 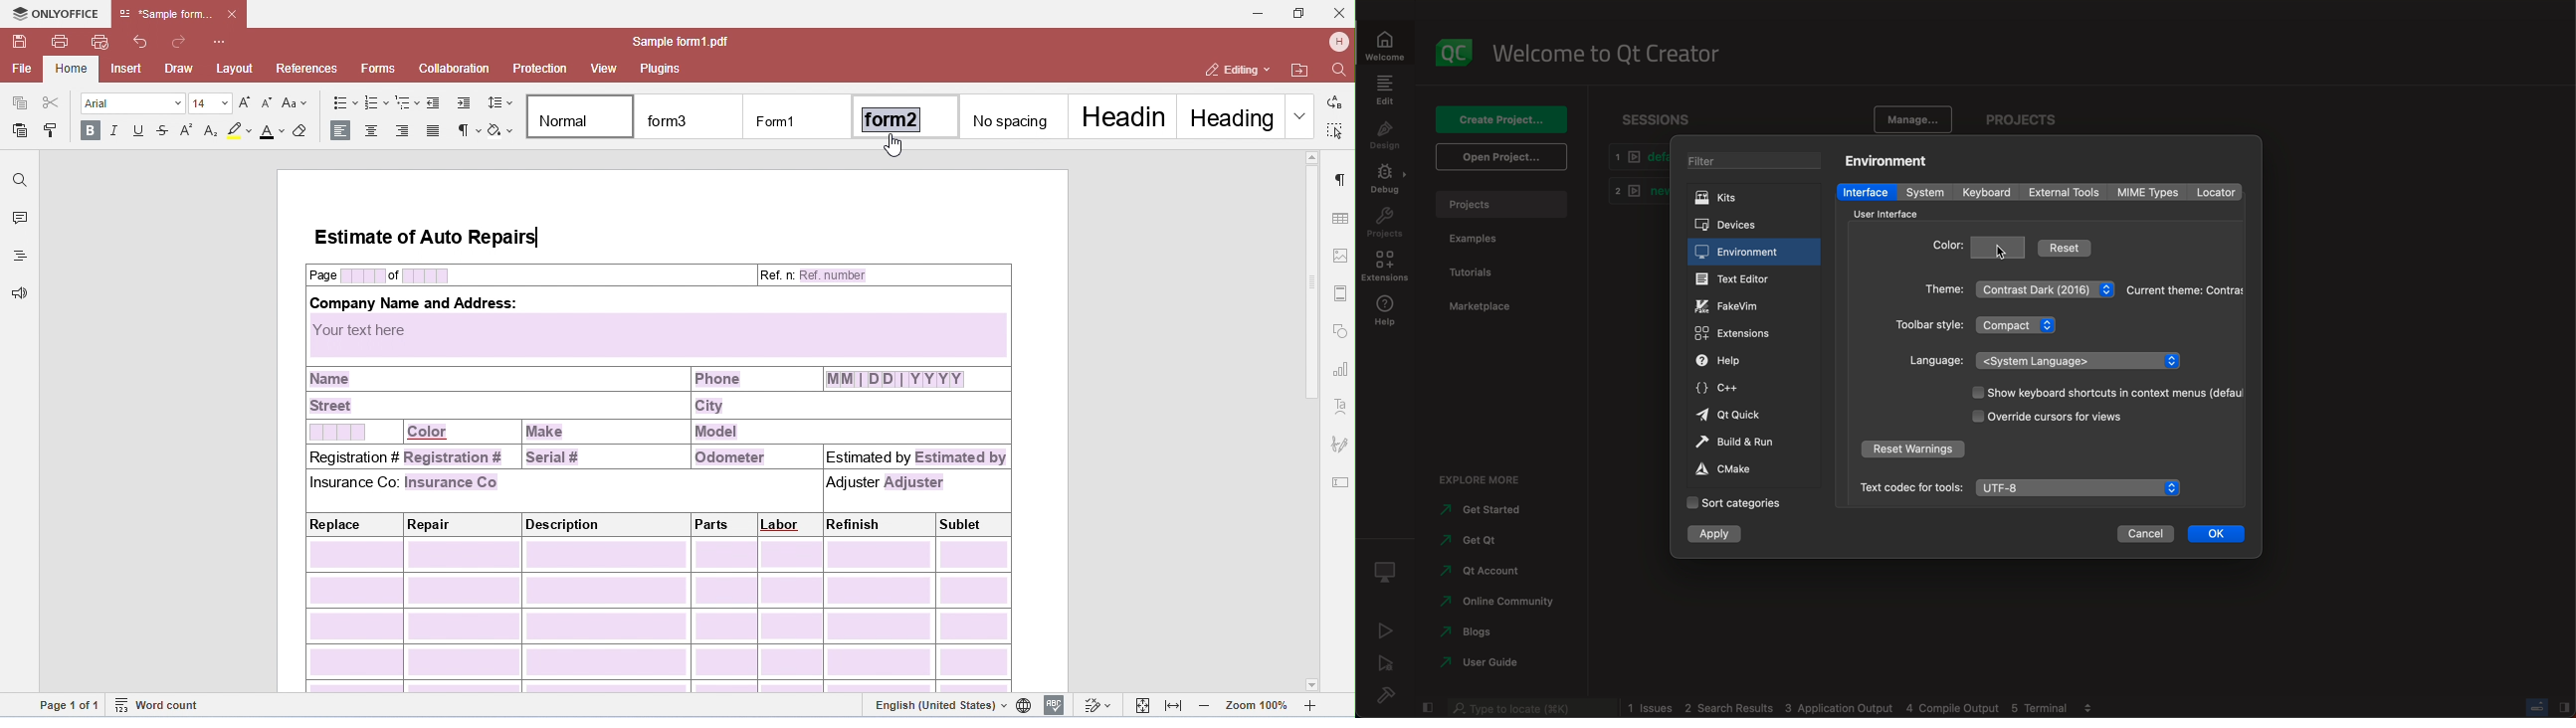 What do you see at coordinates (1999, 246) in the screenshot?
I see `color pallete` at bounding box center [1999, 246].